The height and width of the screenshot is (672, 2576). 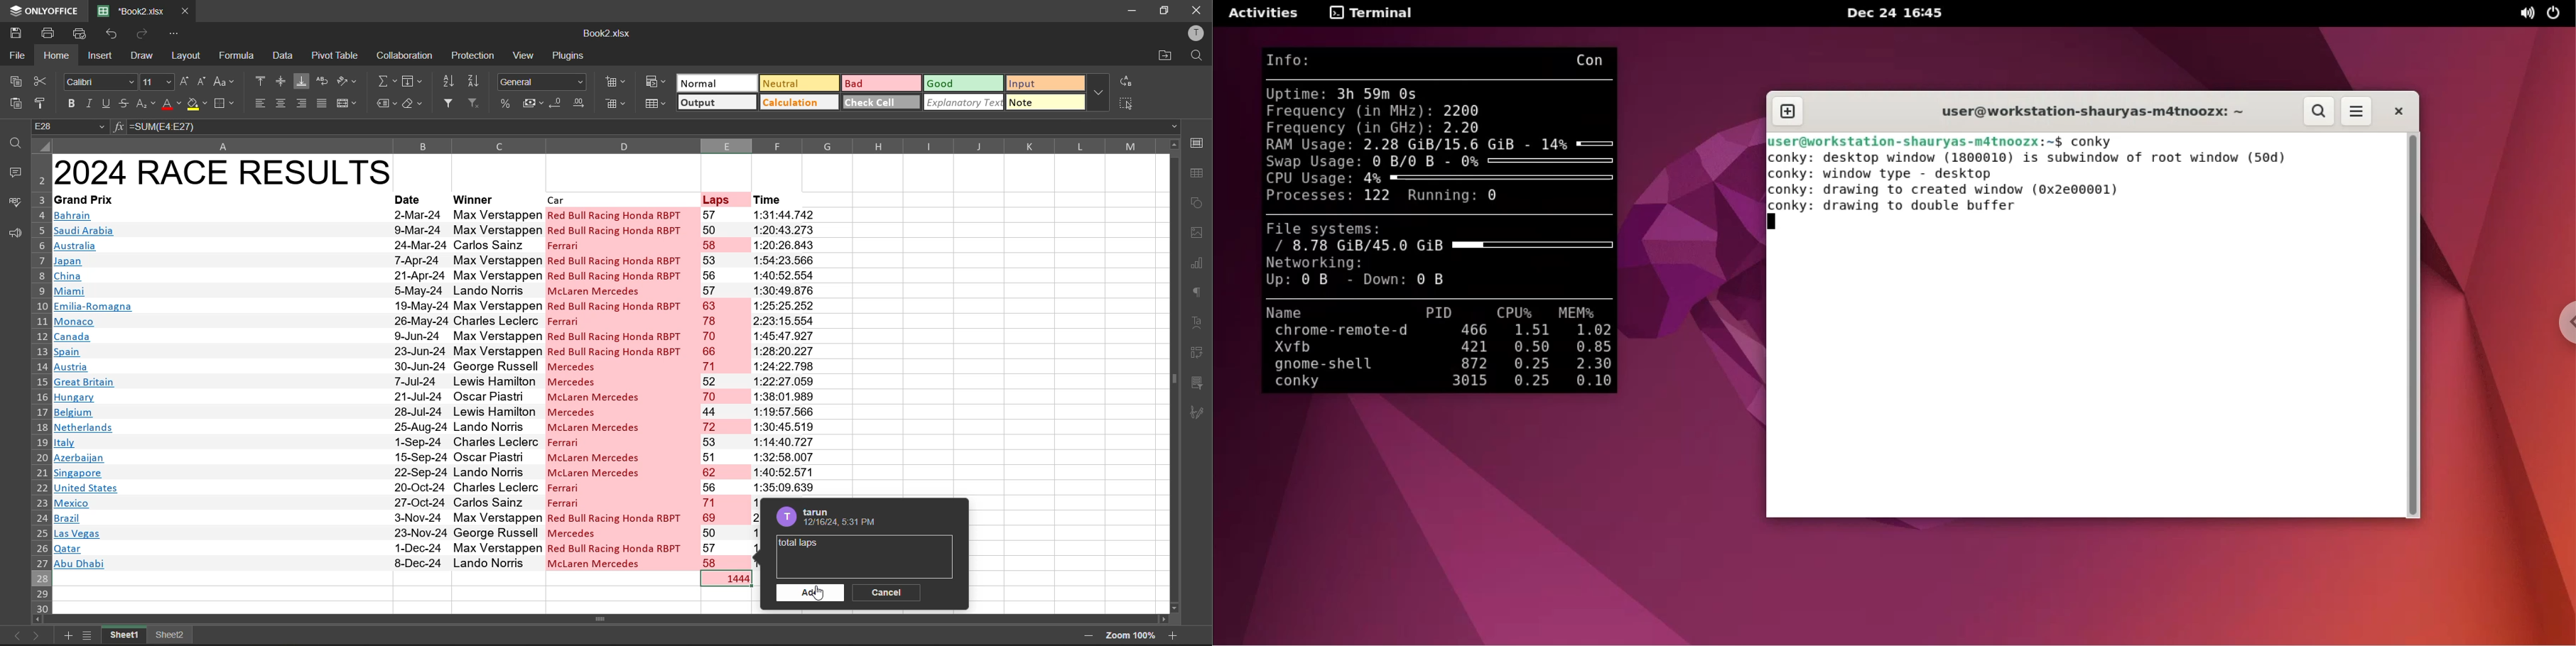 I want to click on spellcheck, so click(x=13, y=204).